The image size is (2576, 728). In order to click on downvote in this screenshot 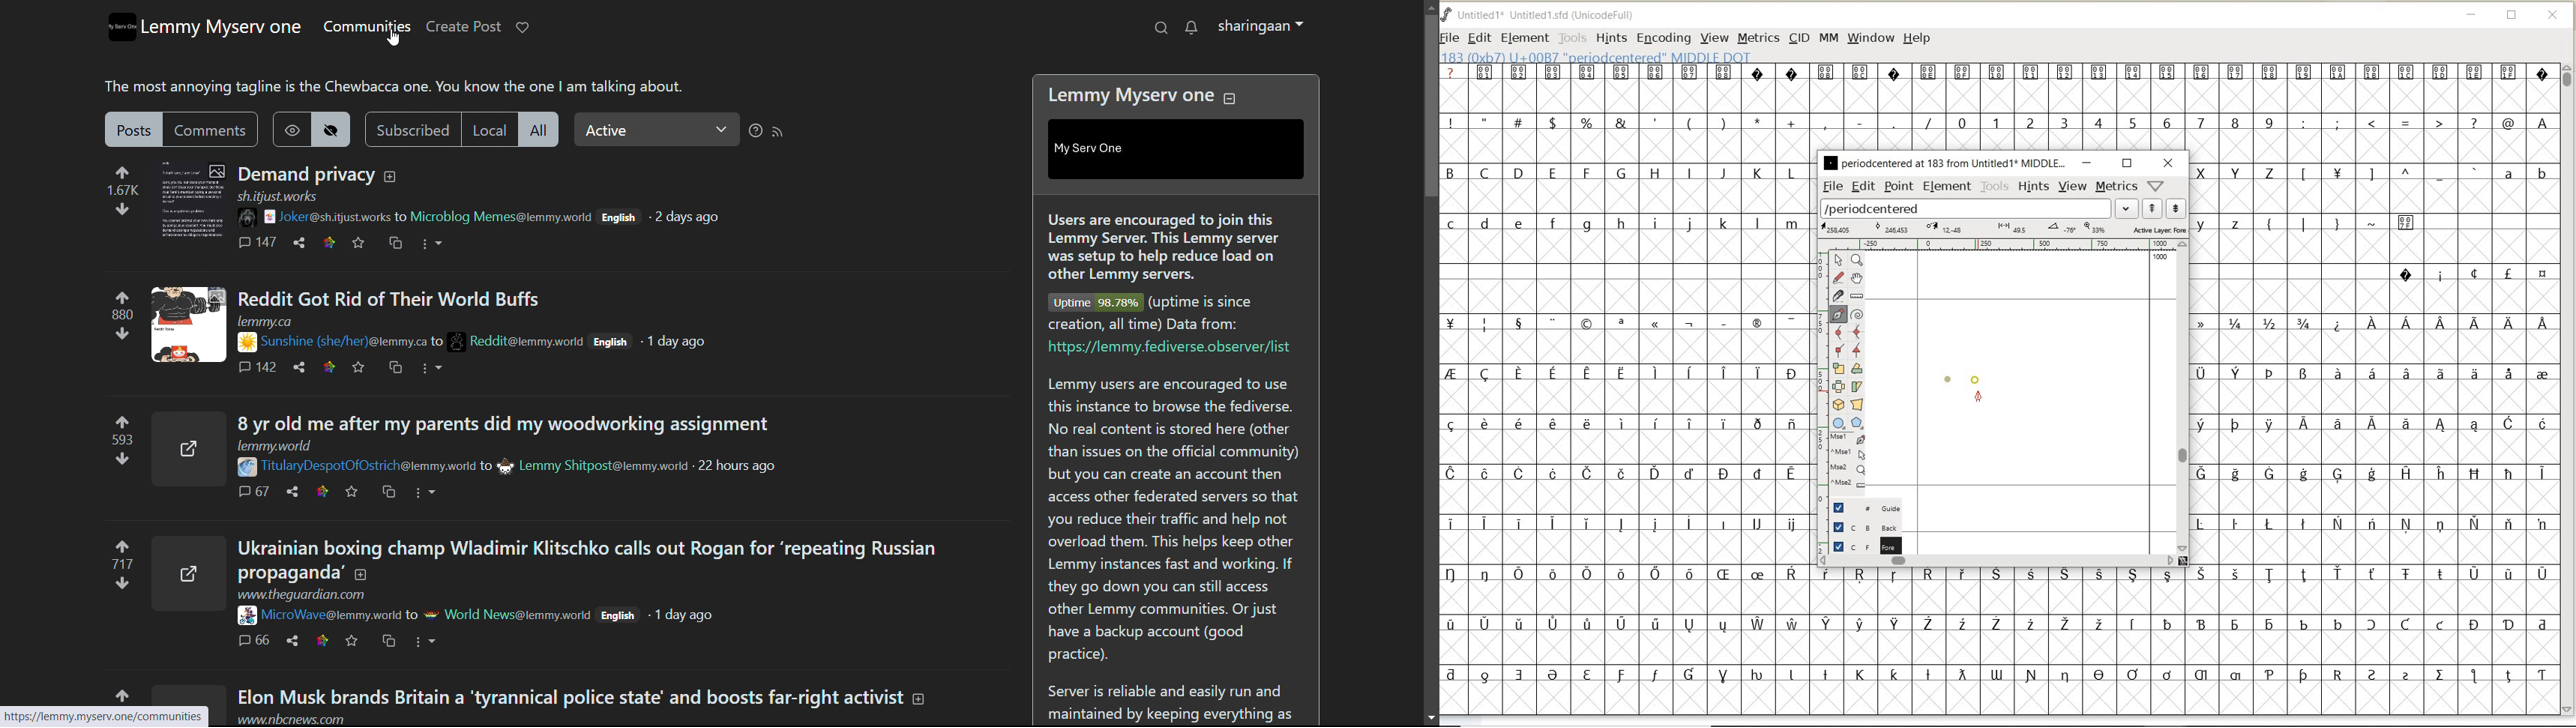, I will do `click(118, 209)`.